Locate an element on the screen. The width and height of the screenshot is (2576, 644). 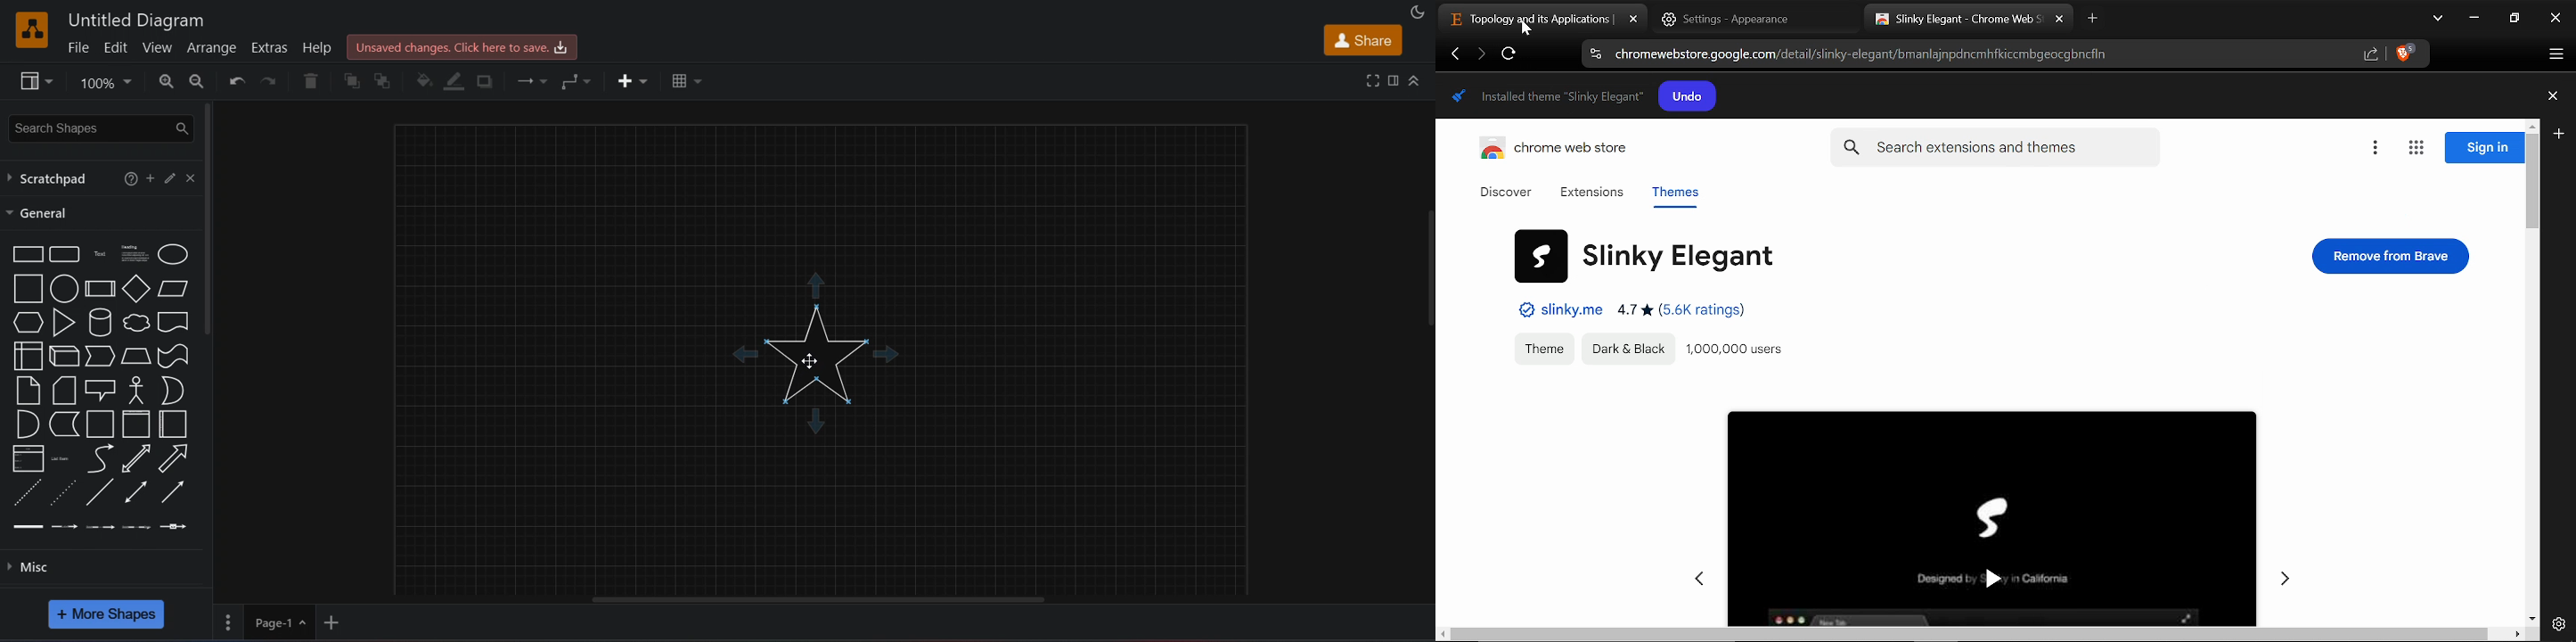
Share link is located at coordinates (2371, 55).